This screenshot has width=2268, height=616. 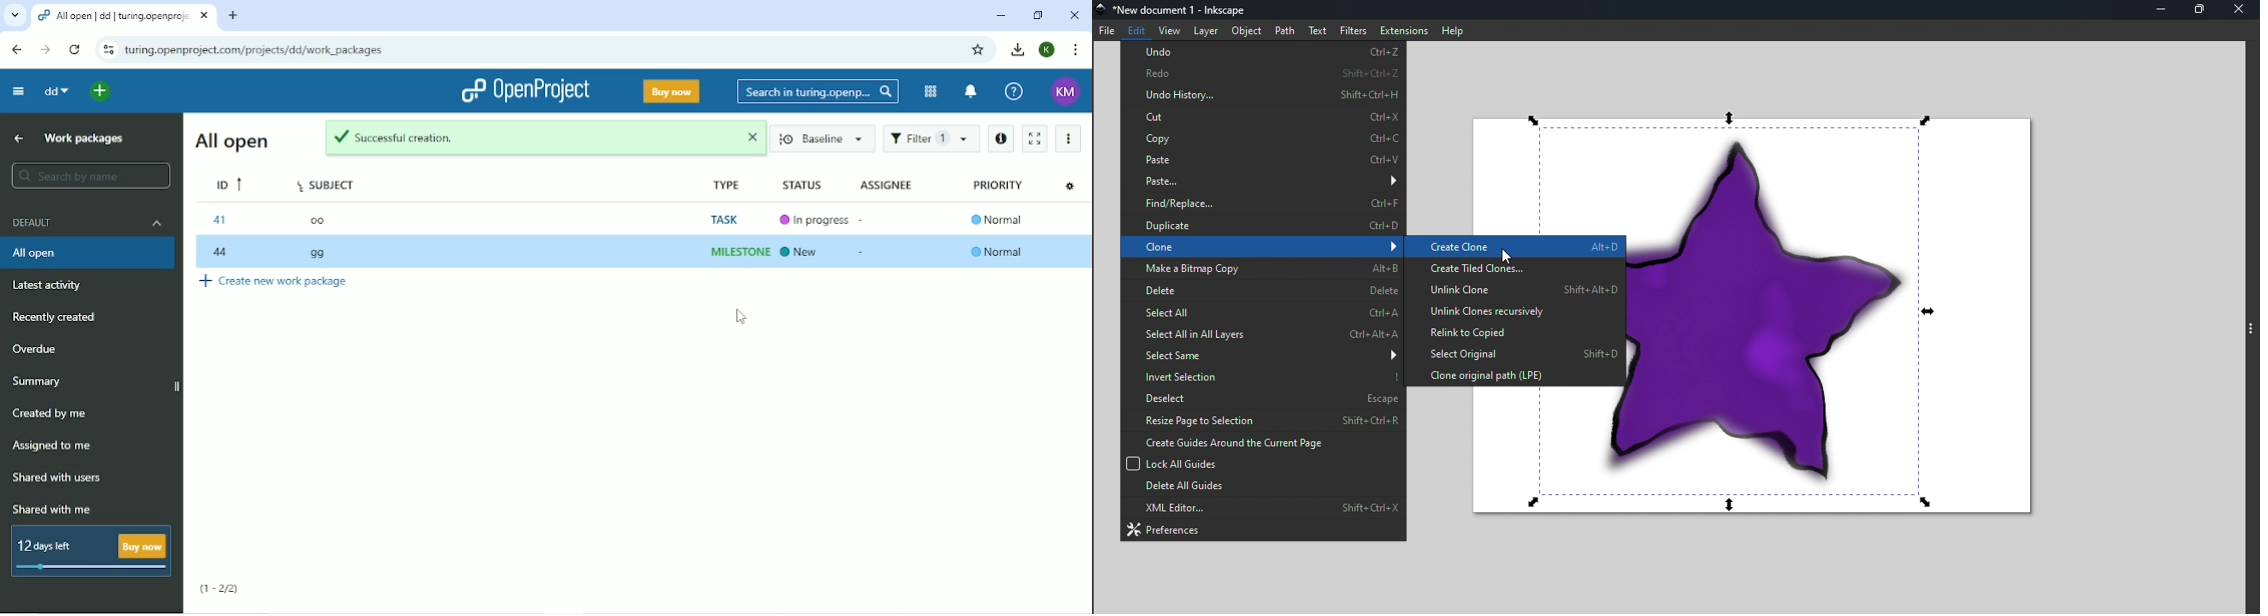 I want to click on Open details view, so click(x=1001, y=138).